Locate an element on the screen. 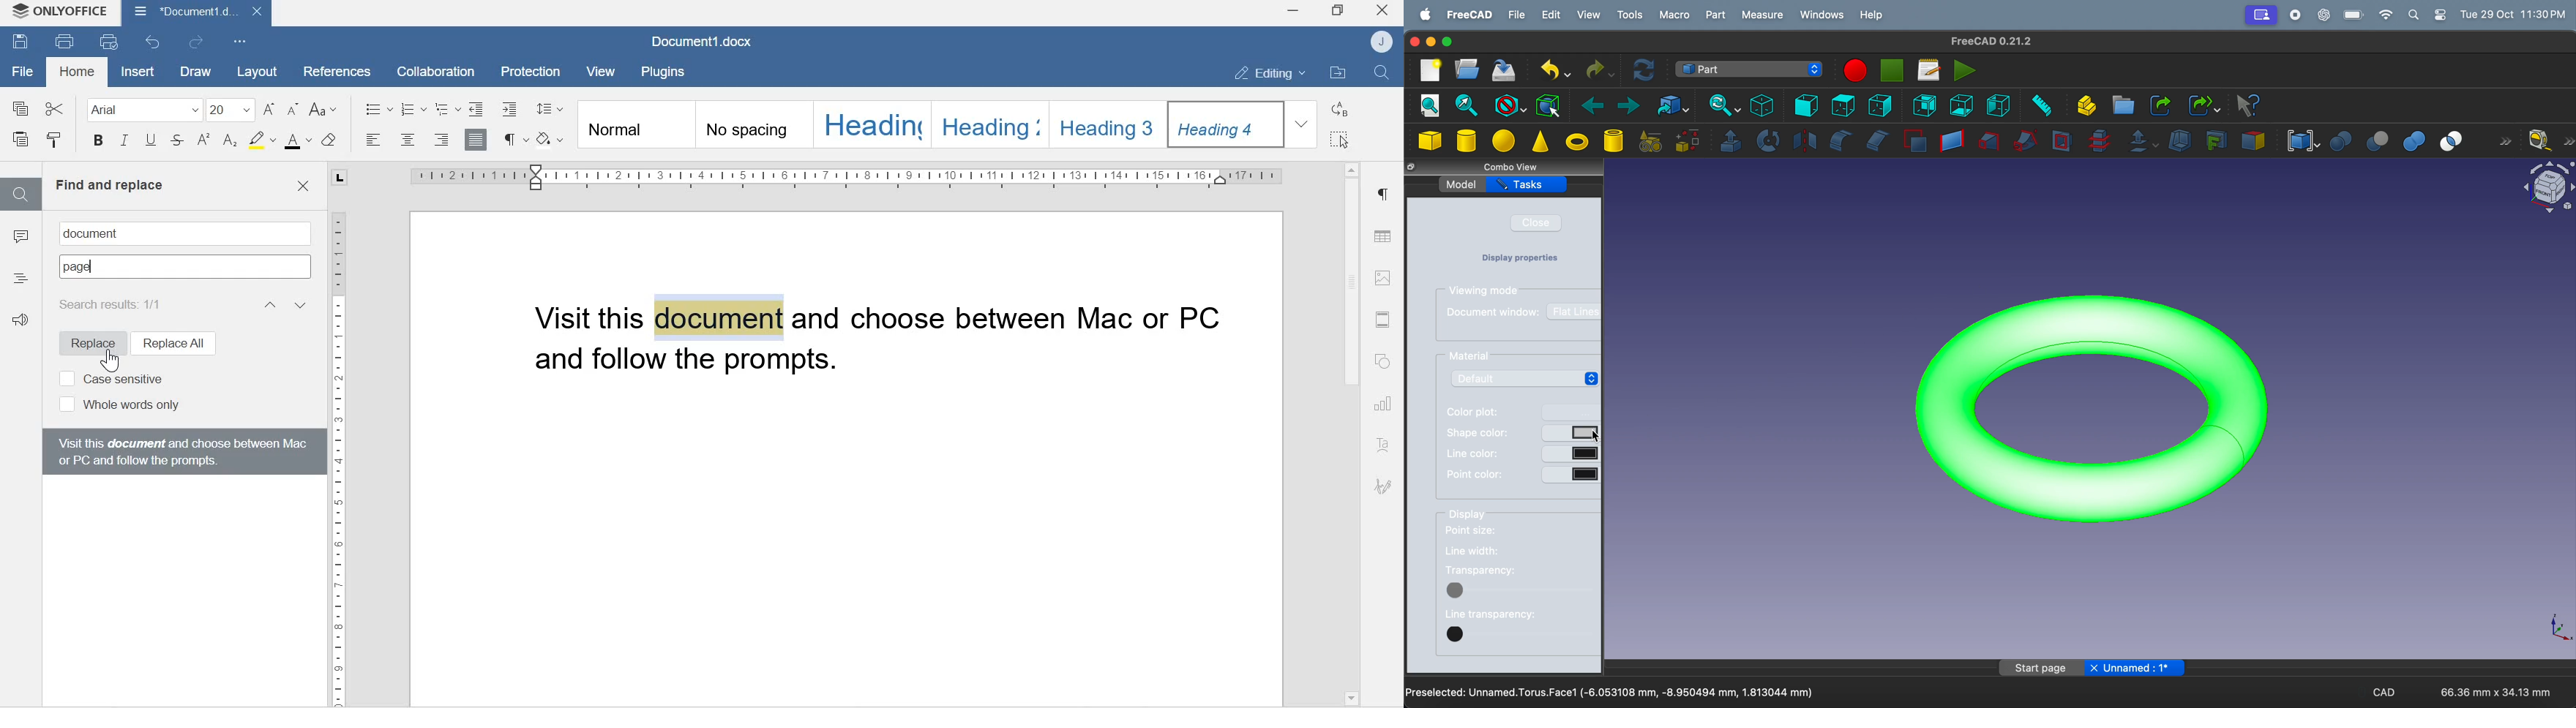 This screenshot has height=728, width=2576. document is located at coordinates (97, 233).